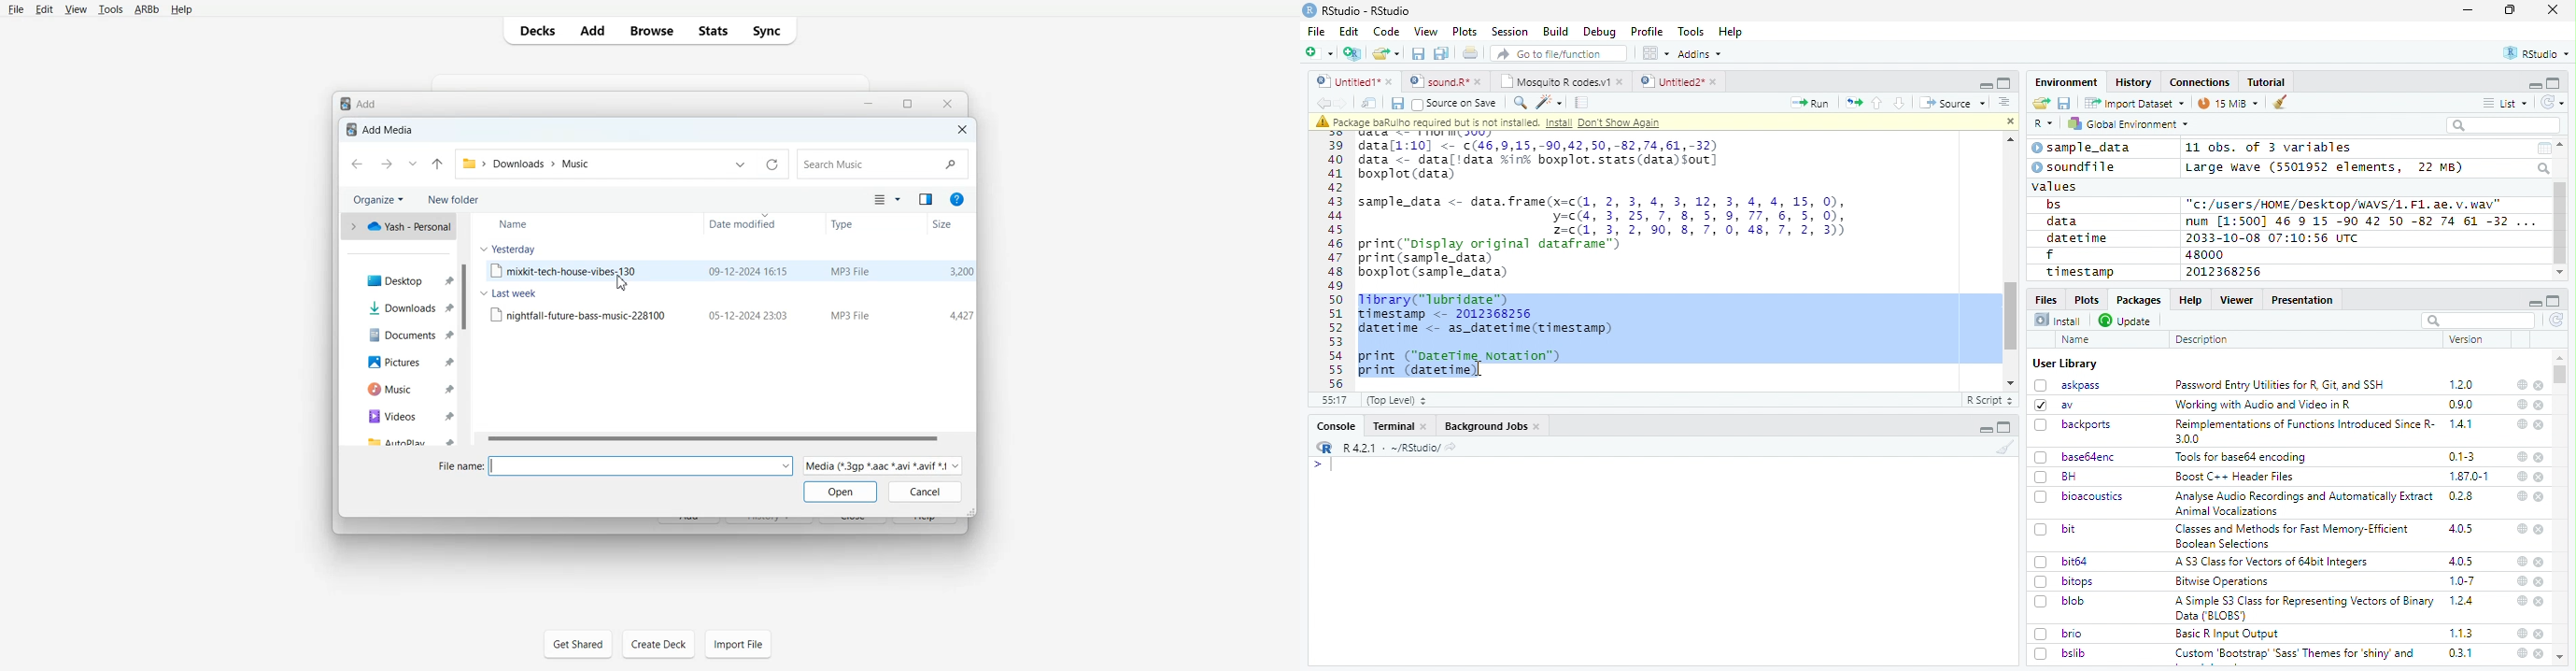 This screenshot has height=672, width=2576. Describe the element at coordinates (2476, 320) in the screenshot. I see `search bar` at that location.